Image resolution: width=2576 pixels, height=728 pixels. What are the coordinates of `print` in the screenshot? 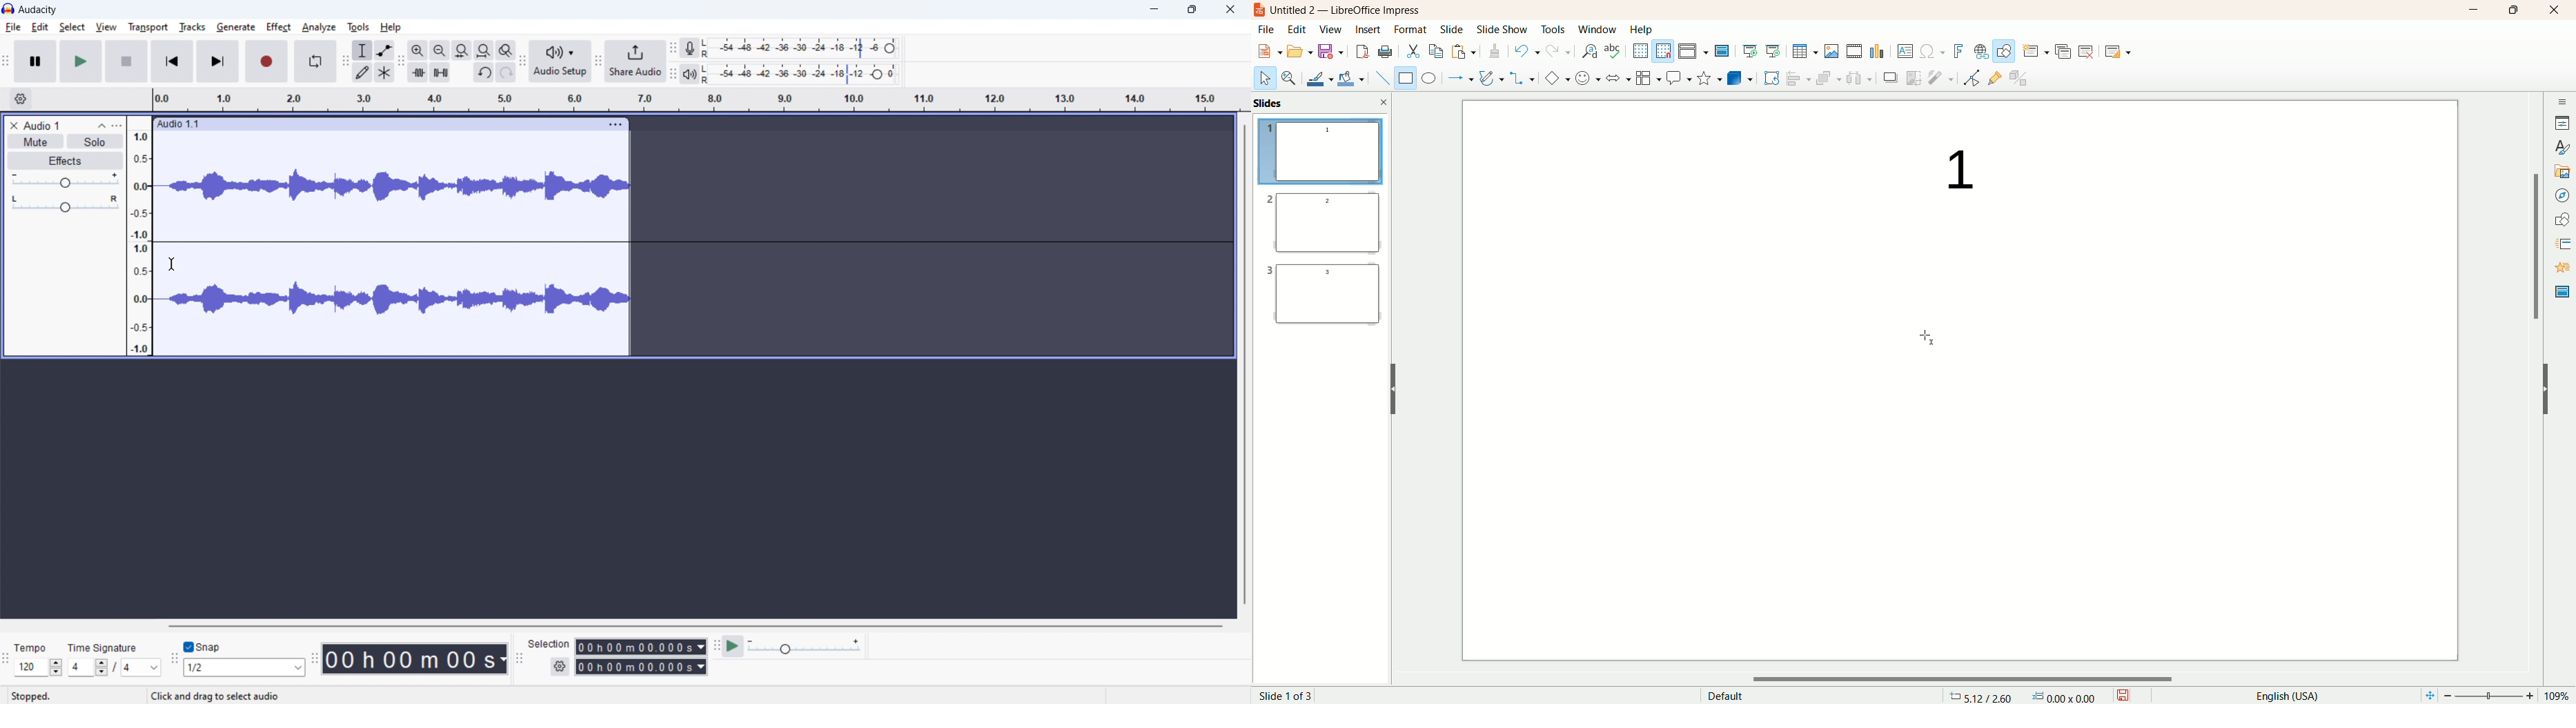 It's located at (1385, 51).